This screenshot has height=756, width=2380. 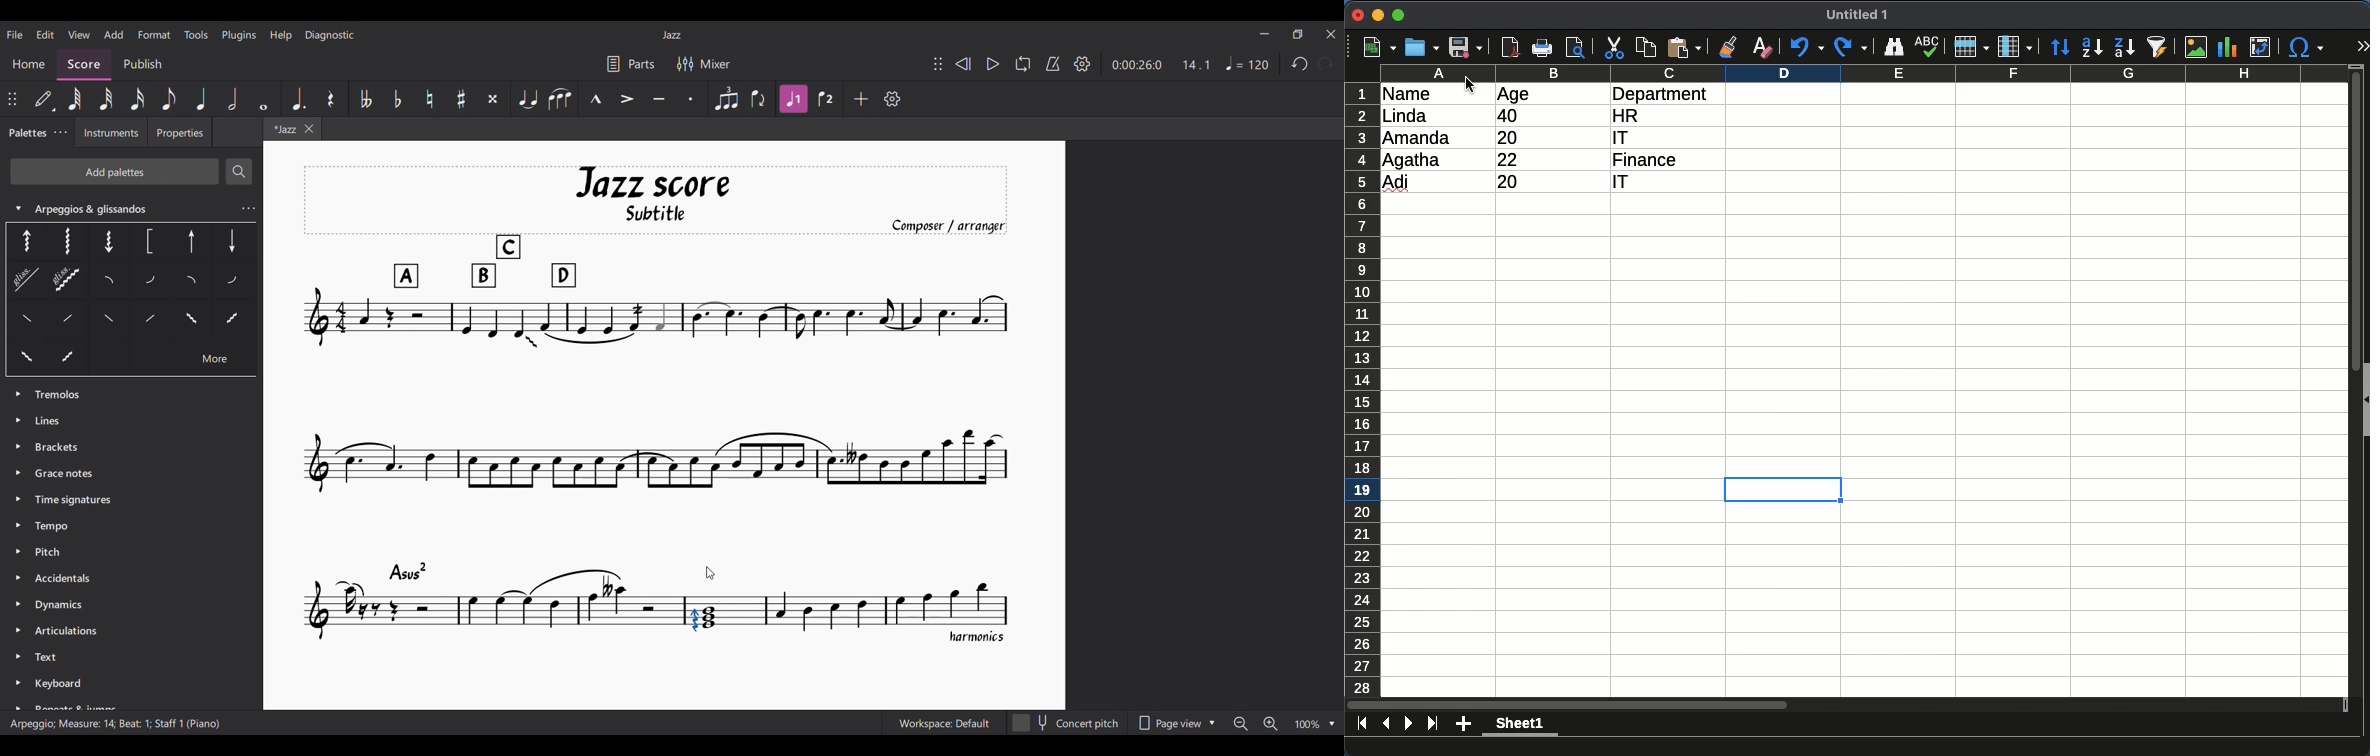 I want to click on , so click(x=218, y=358).